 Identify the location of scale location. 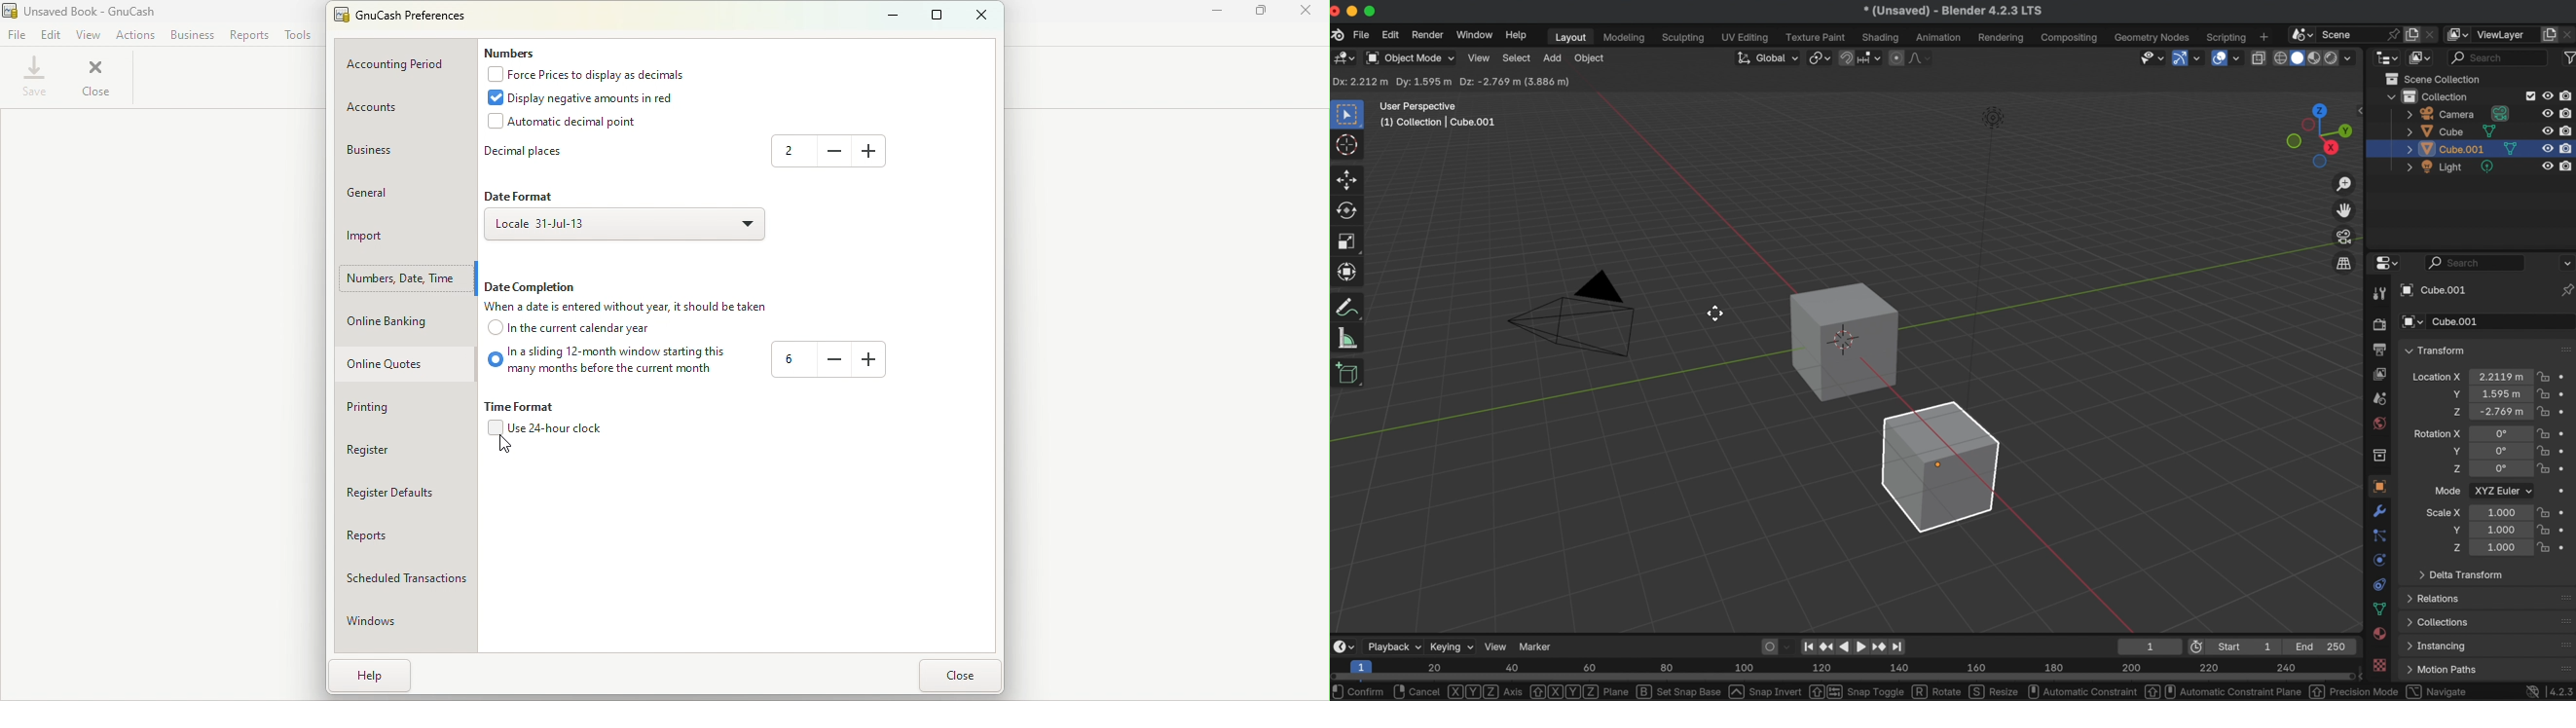
(2499, 548).